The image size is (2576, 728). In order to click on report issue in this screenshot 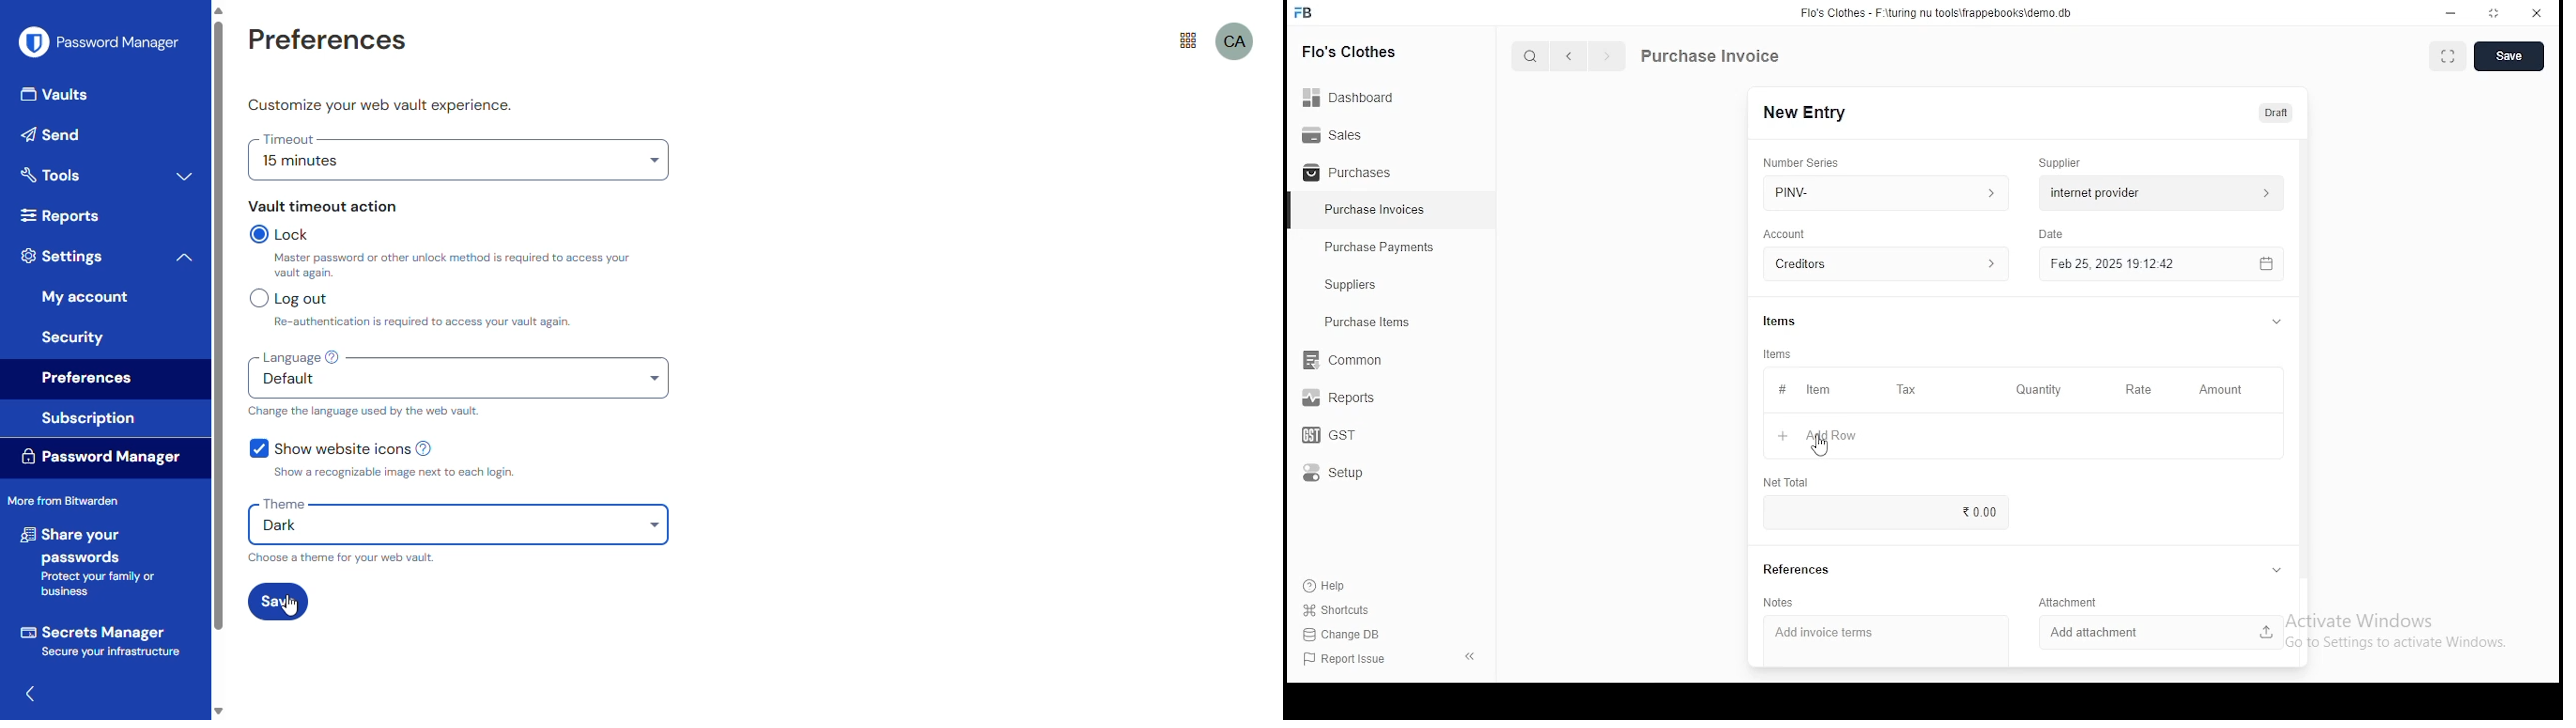, I will do `click(1347, 660)`.